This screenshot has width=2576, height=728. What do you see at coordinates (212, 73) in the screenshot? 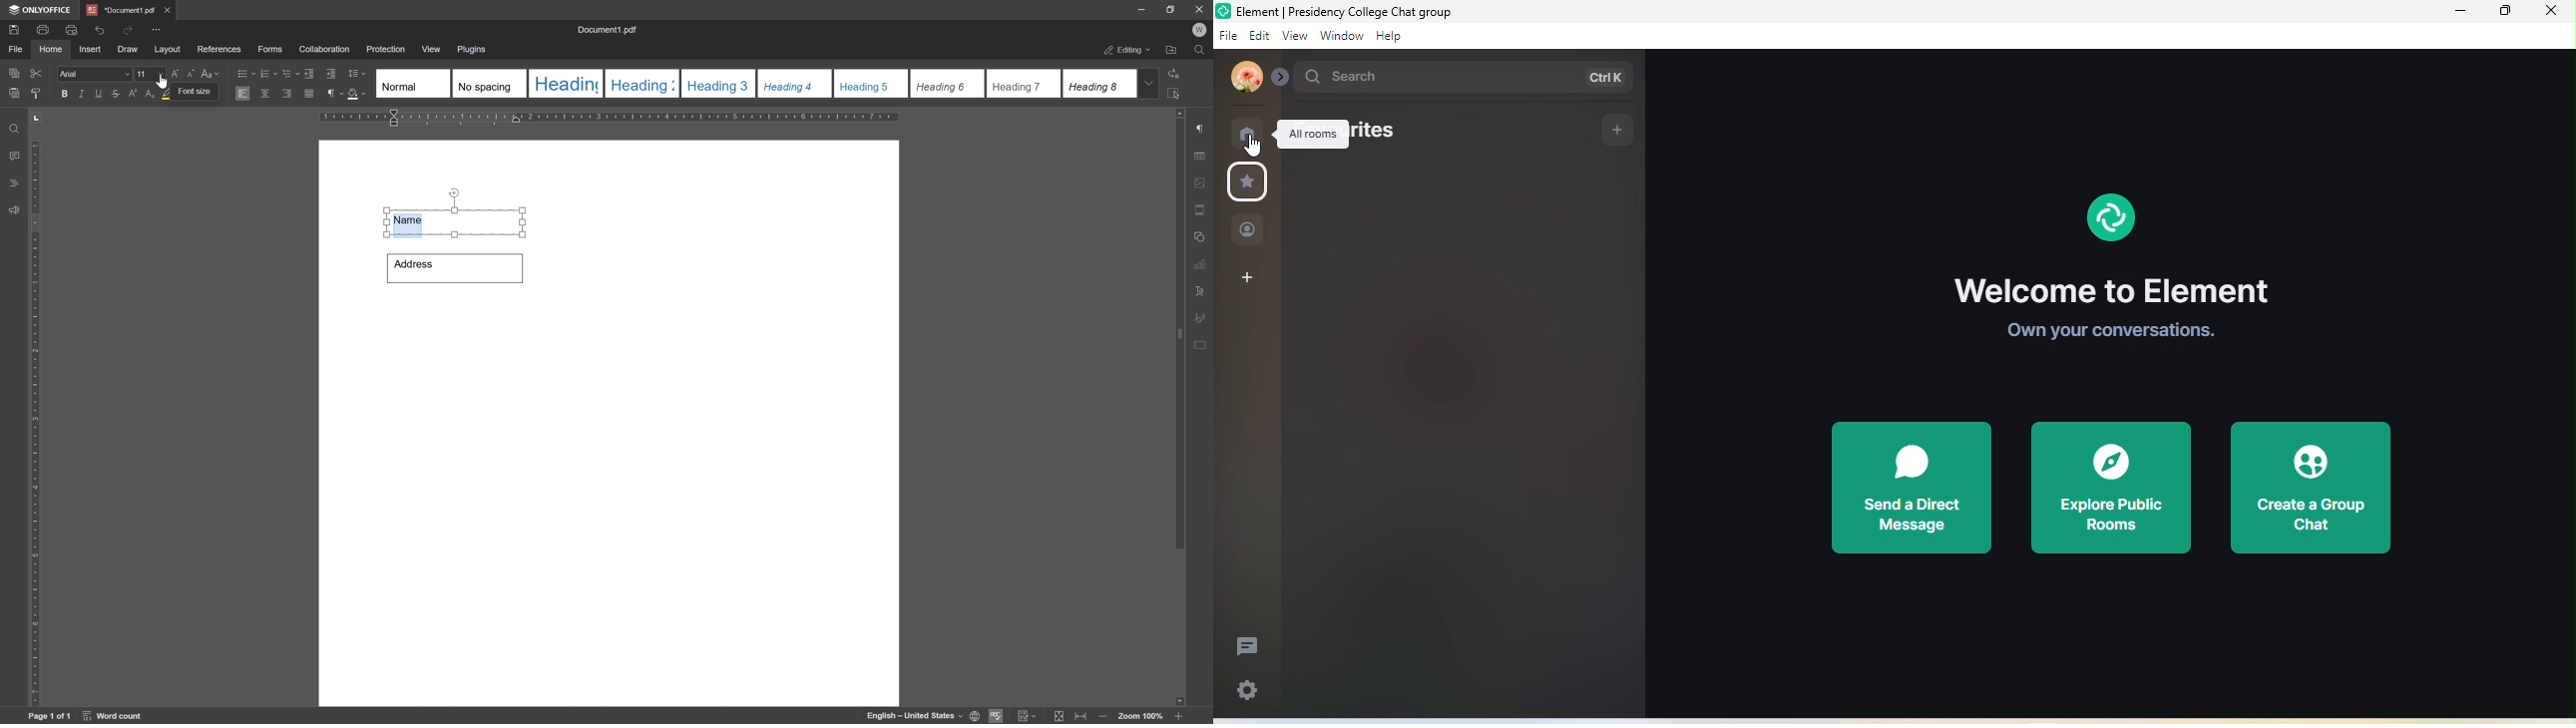
I see `change case` at bounding box center [212, 73].